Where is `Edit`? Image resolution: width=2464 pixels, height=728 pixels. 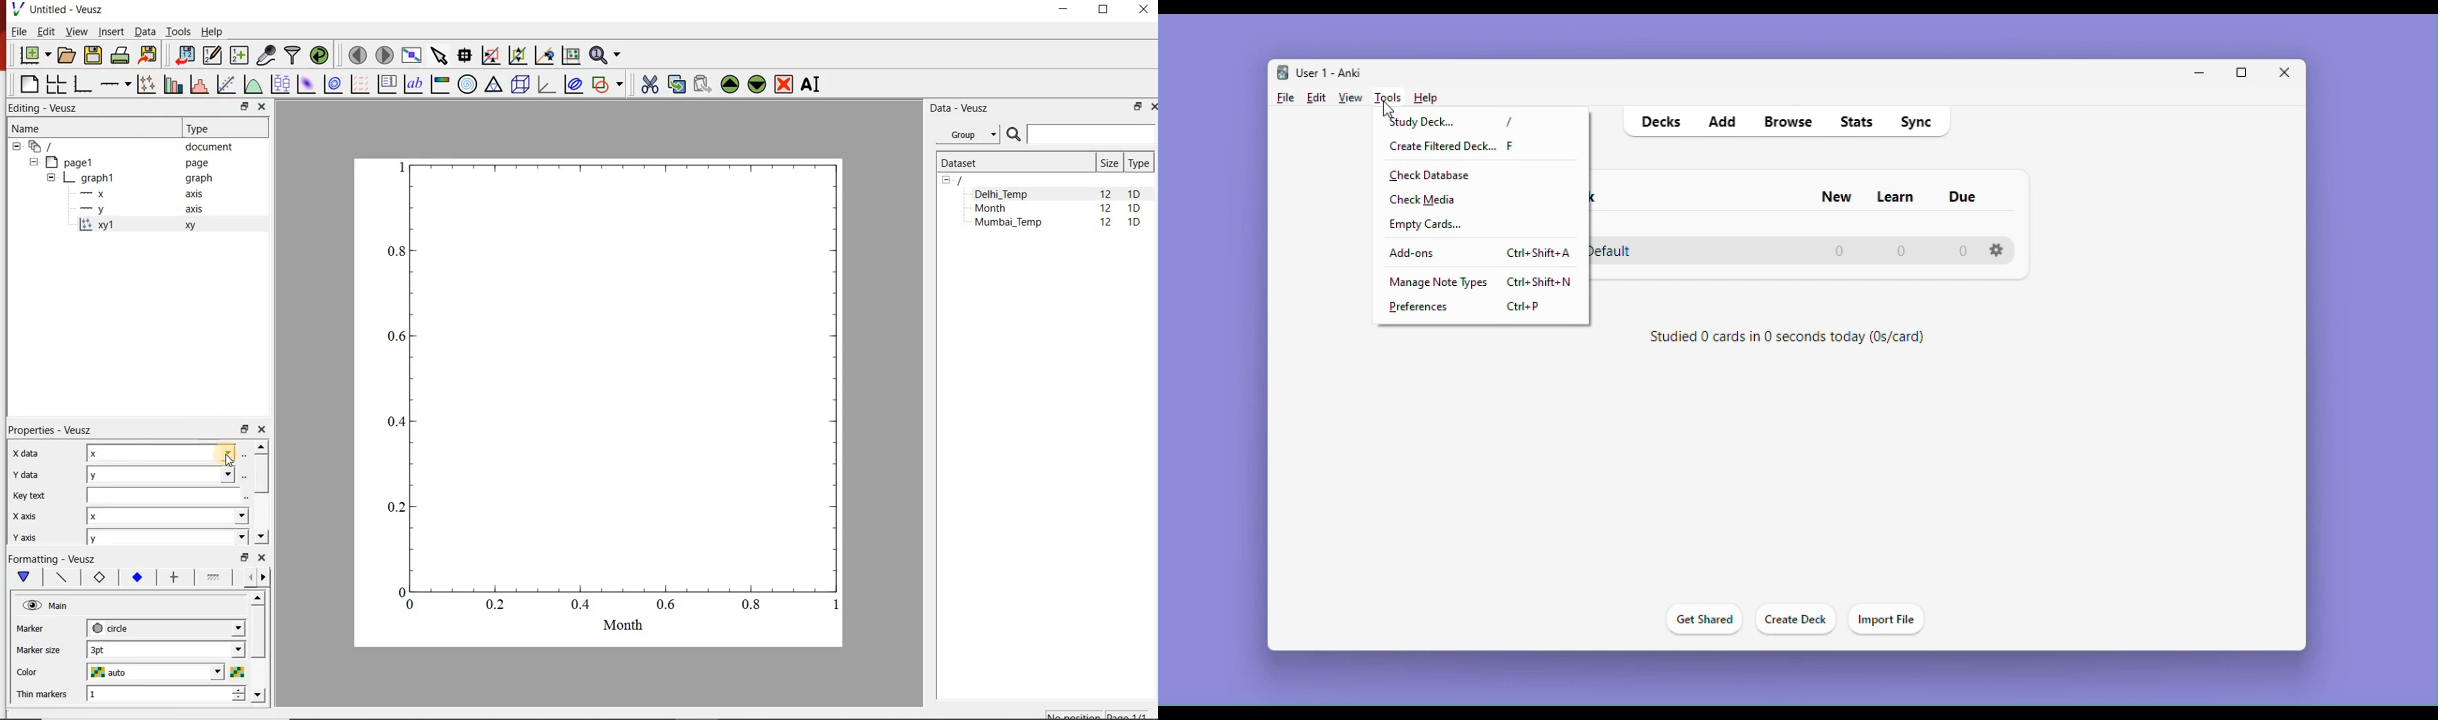
Edit is located at coordinates (45, 31).